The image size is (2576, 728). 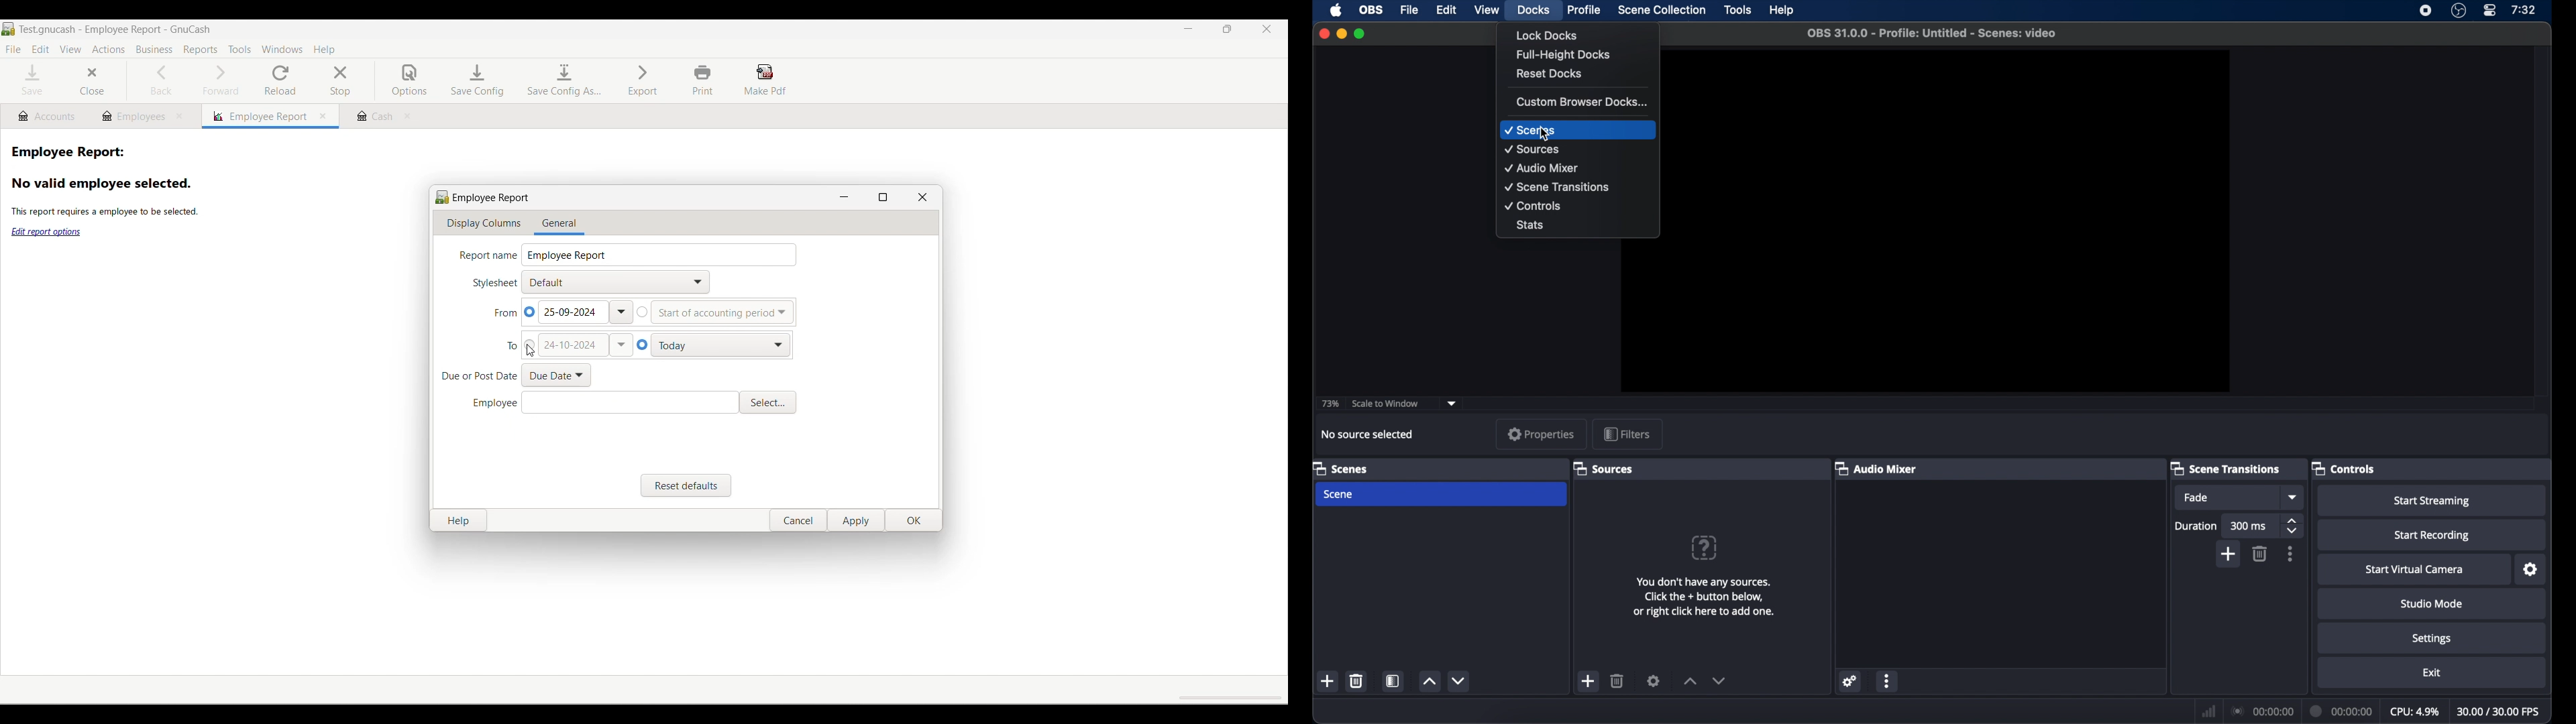 I want to click on properties, so click(x=1541, y=434).